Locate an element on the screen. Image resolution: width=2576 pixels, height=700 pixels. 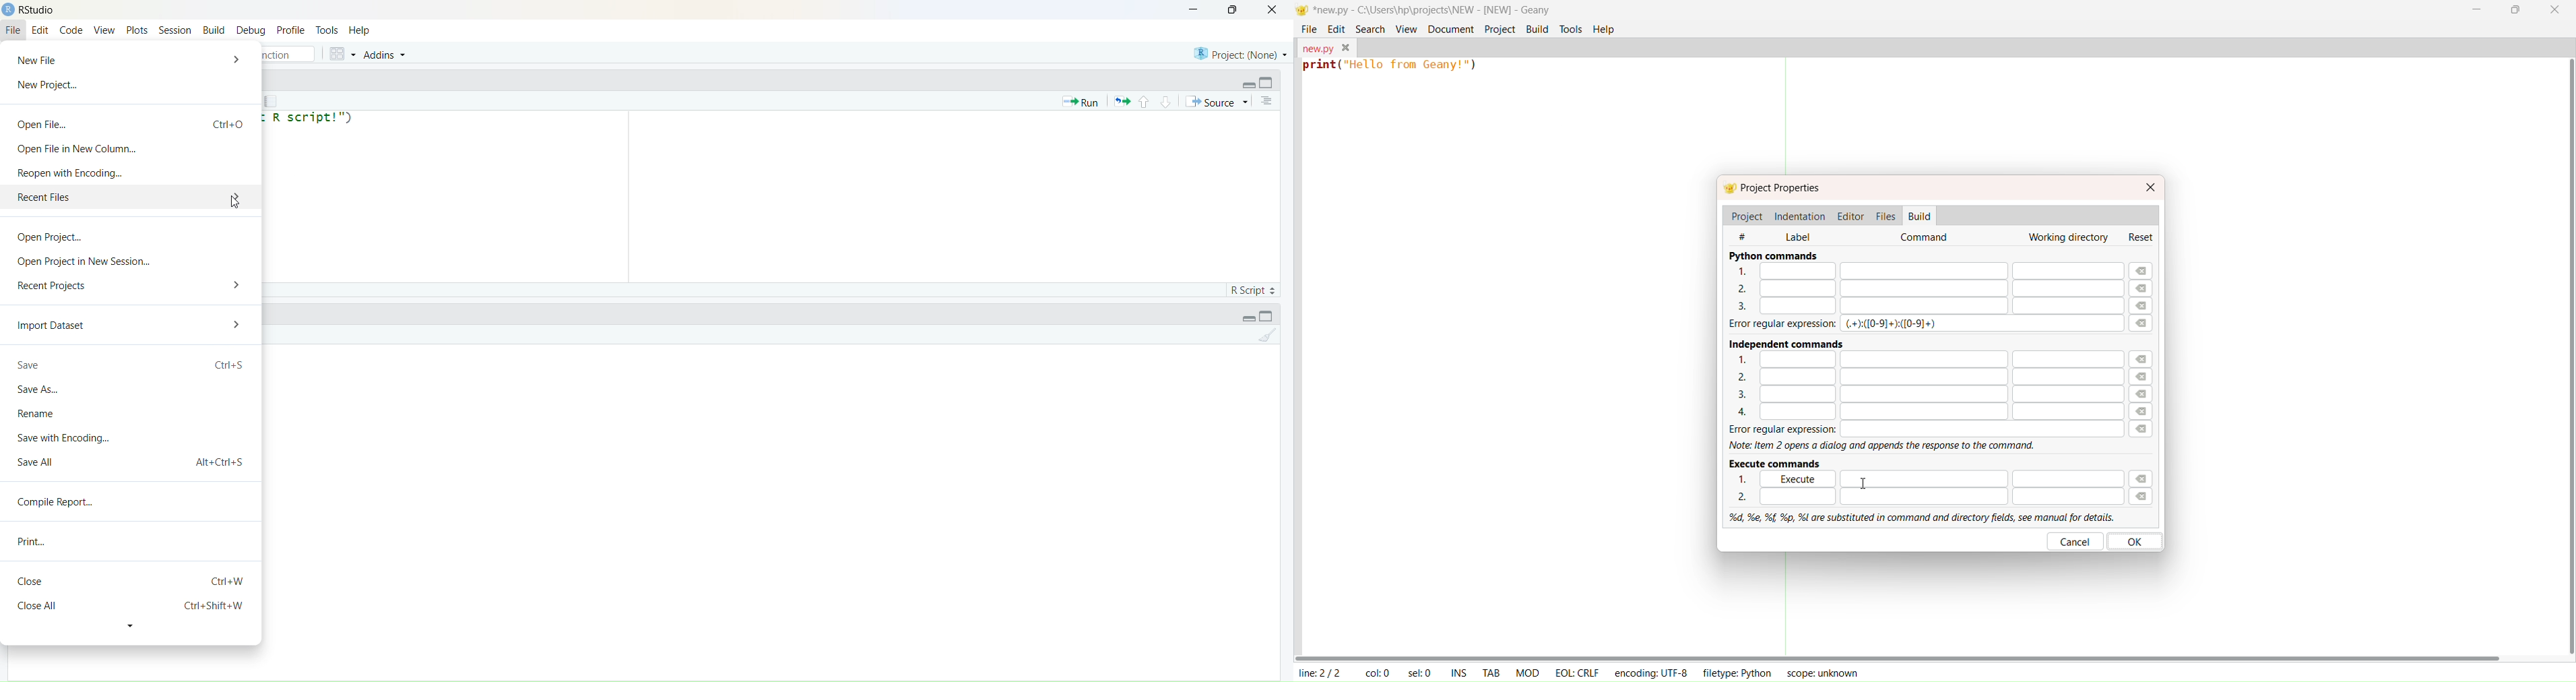
Session is located at coordinates (174, 29).